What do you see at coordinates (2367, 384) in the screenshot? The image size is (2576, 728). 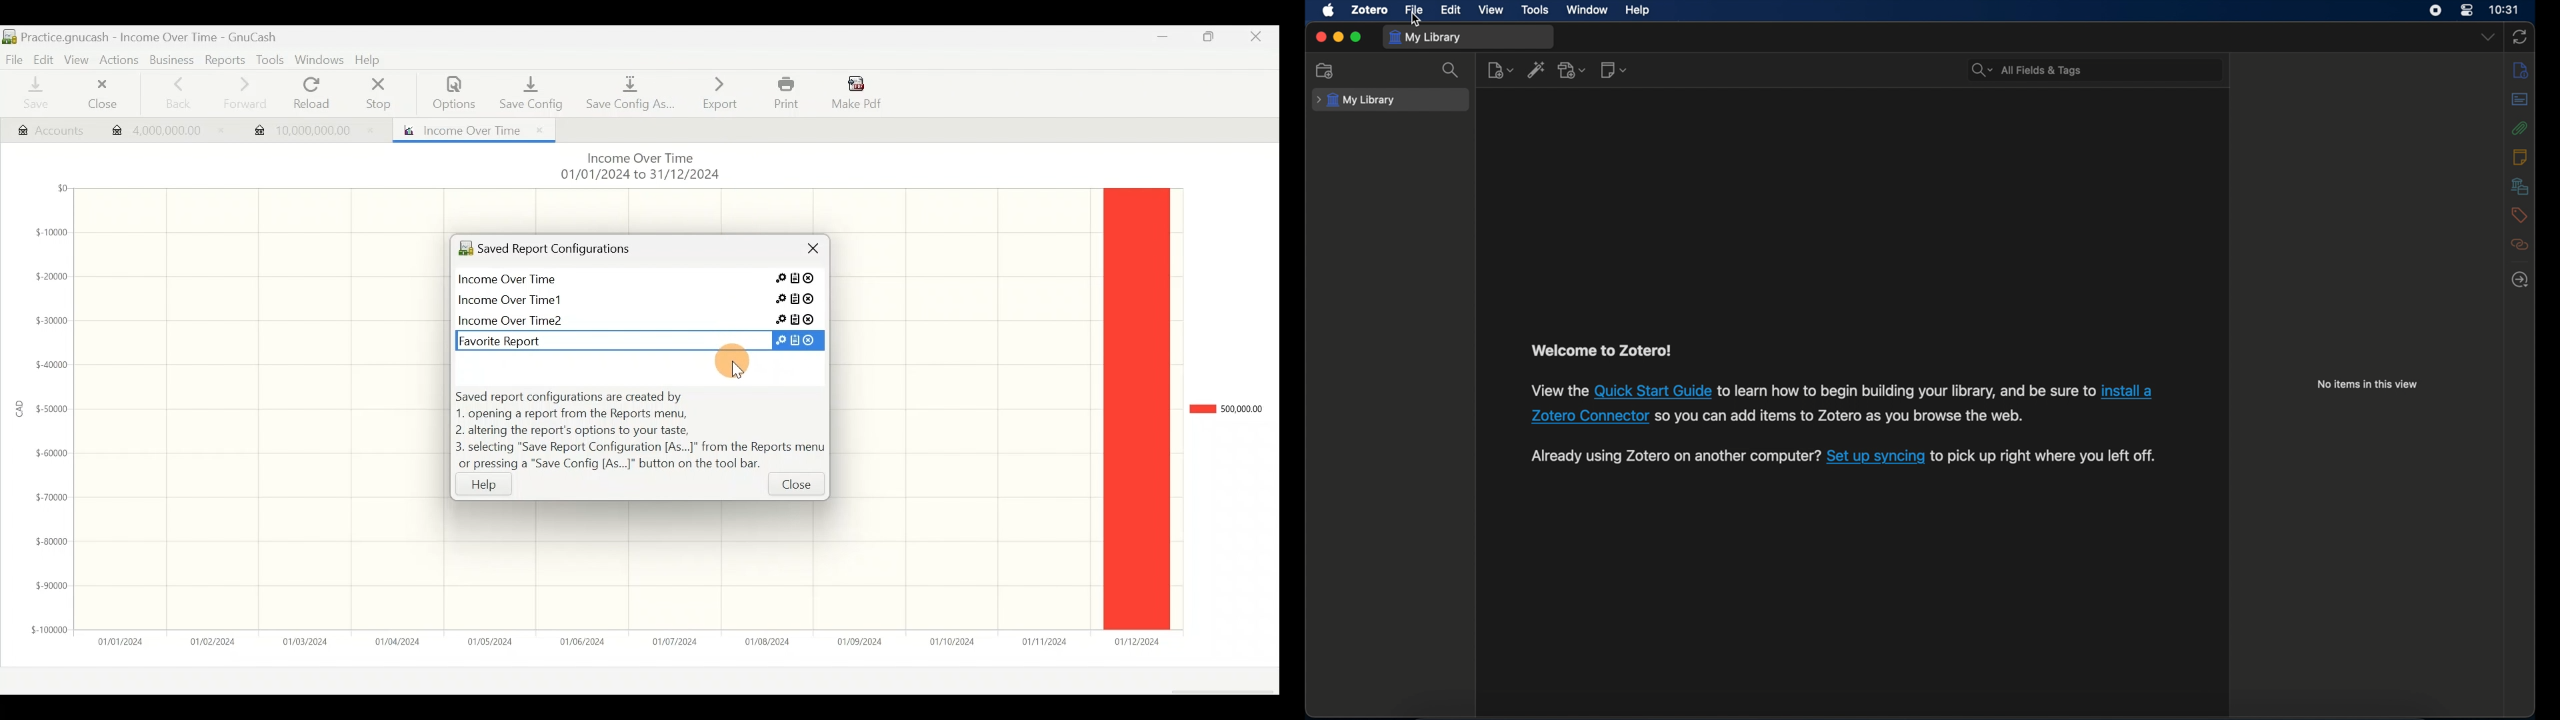 I see `no items in this view` at bounding box center [2367, 384].